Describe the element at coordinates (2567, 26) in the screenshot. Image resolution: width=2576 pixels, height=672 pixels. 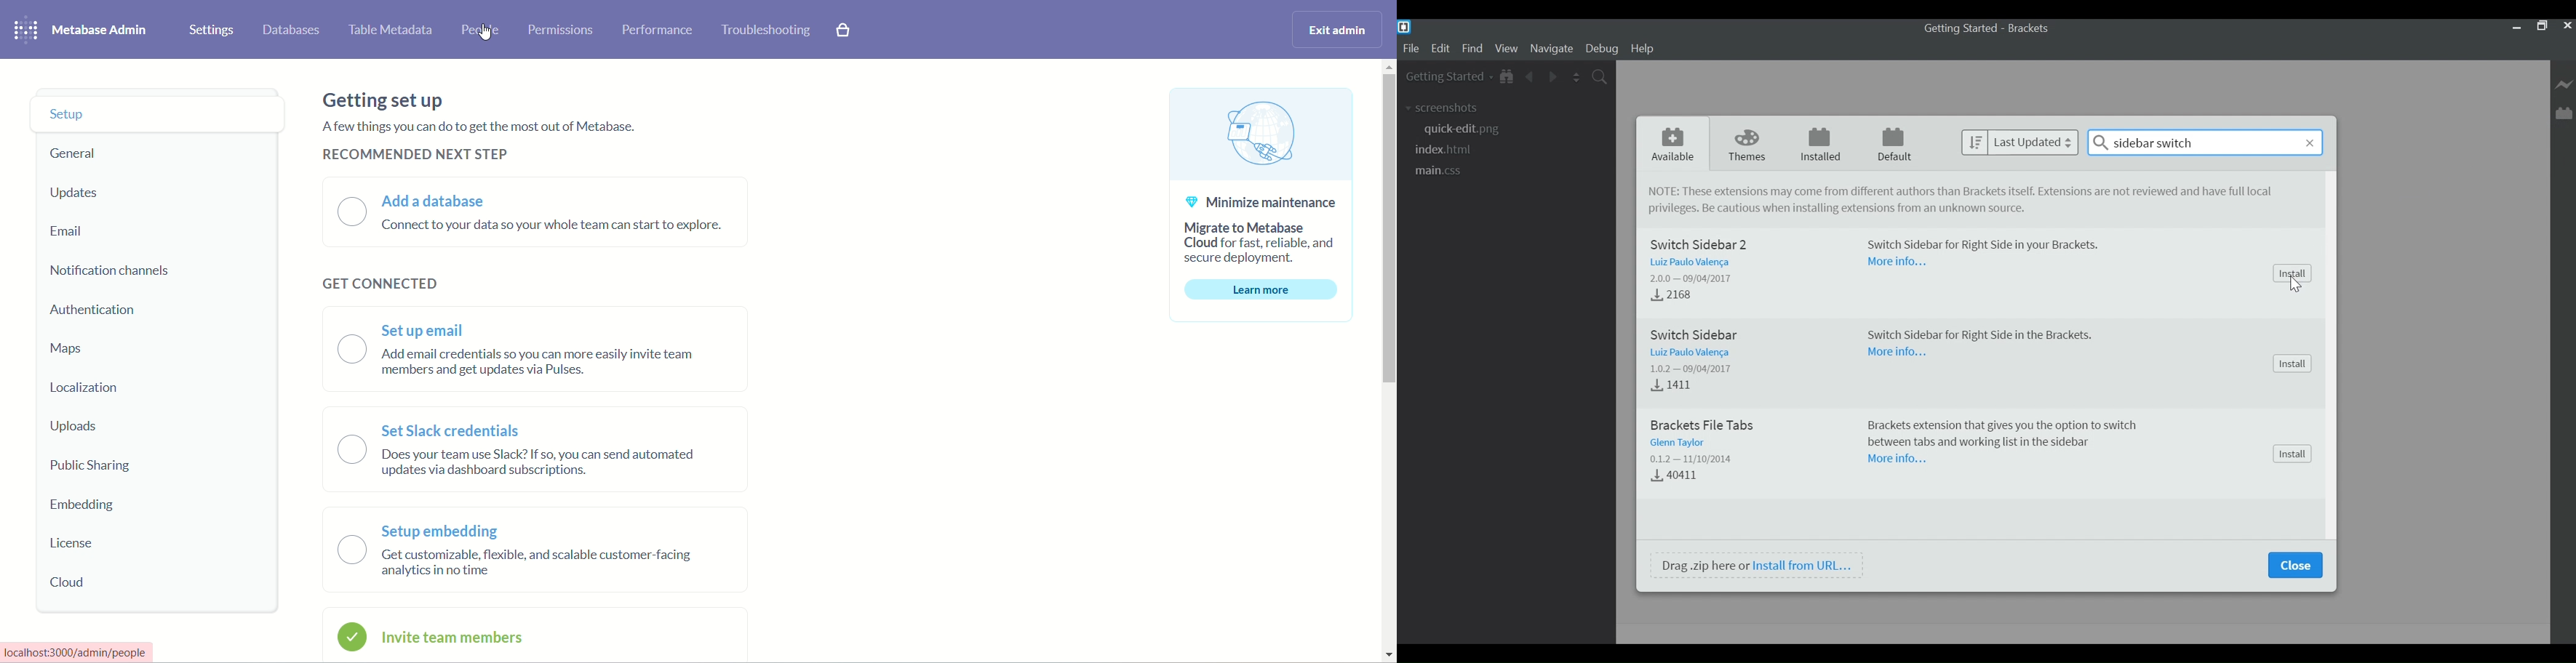
I see `Close` at that location.